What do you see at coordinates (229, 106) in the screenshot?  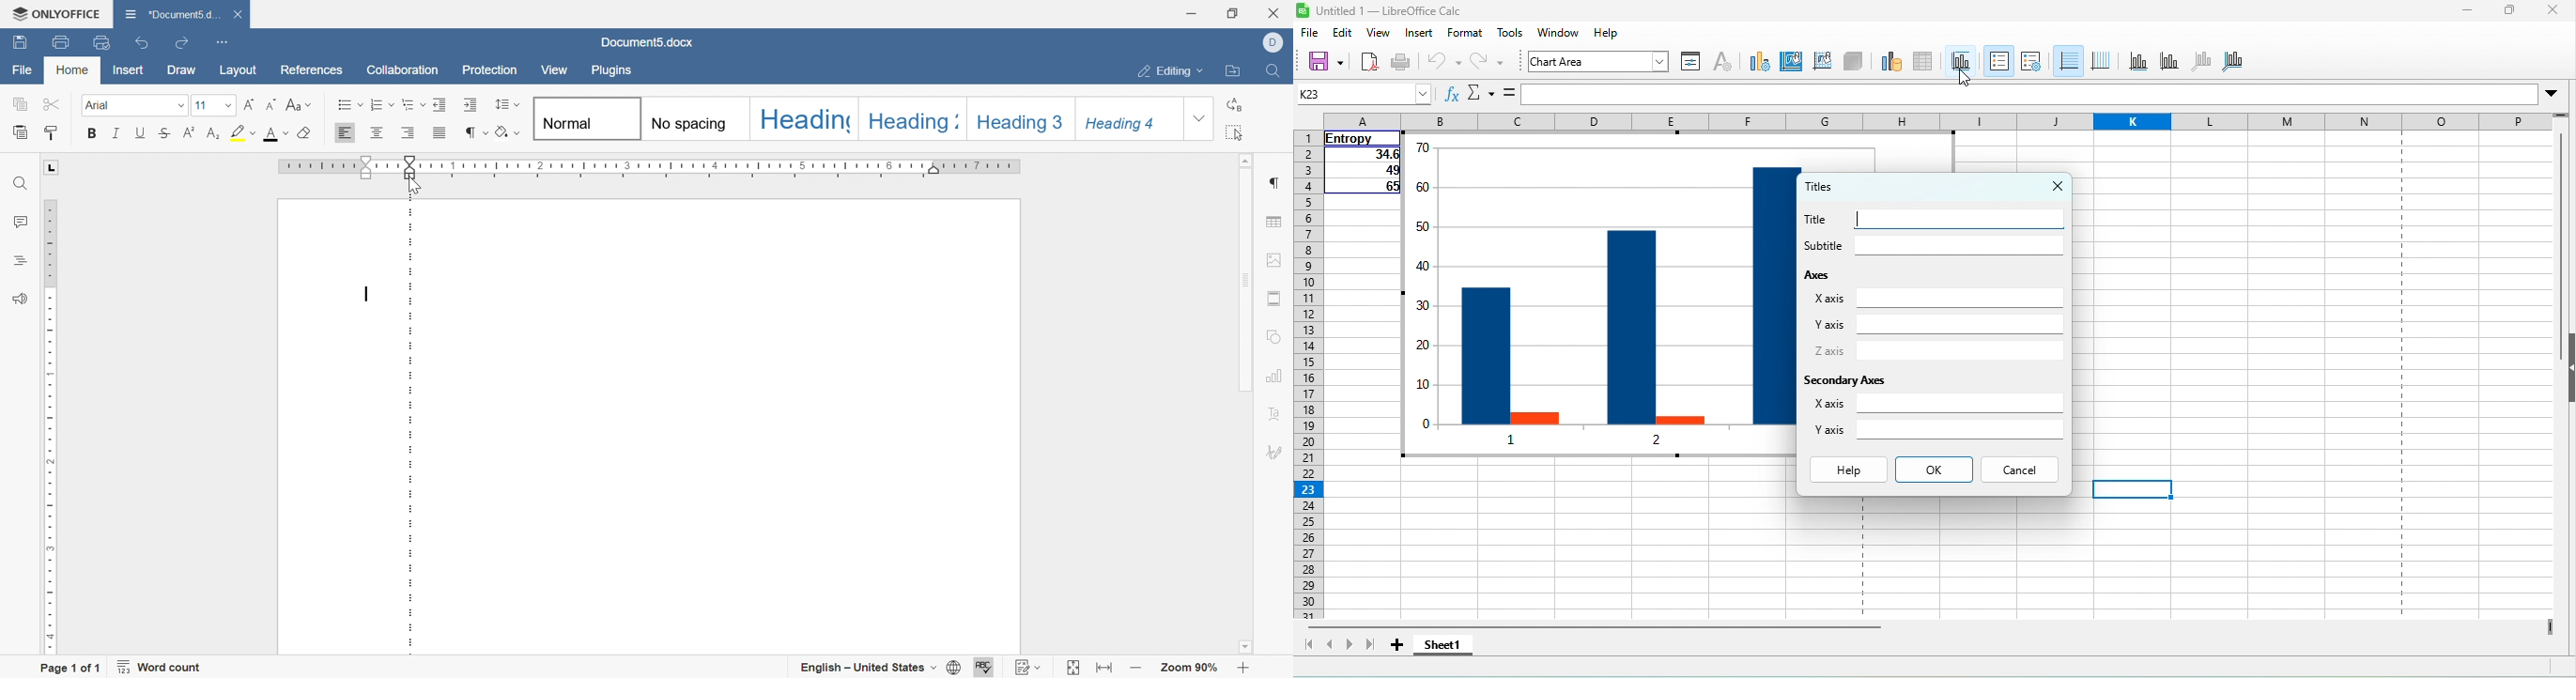 I see `drop down` at bounding box center [229, 106].